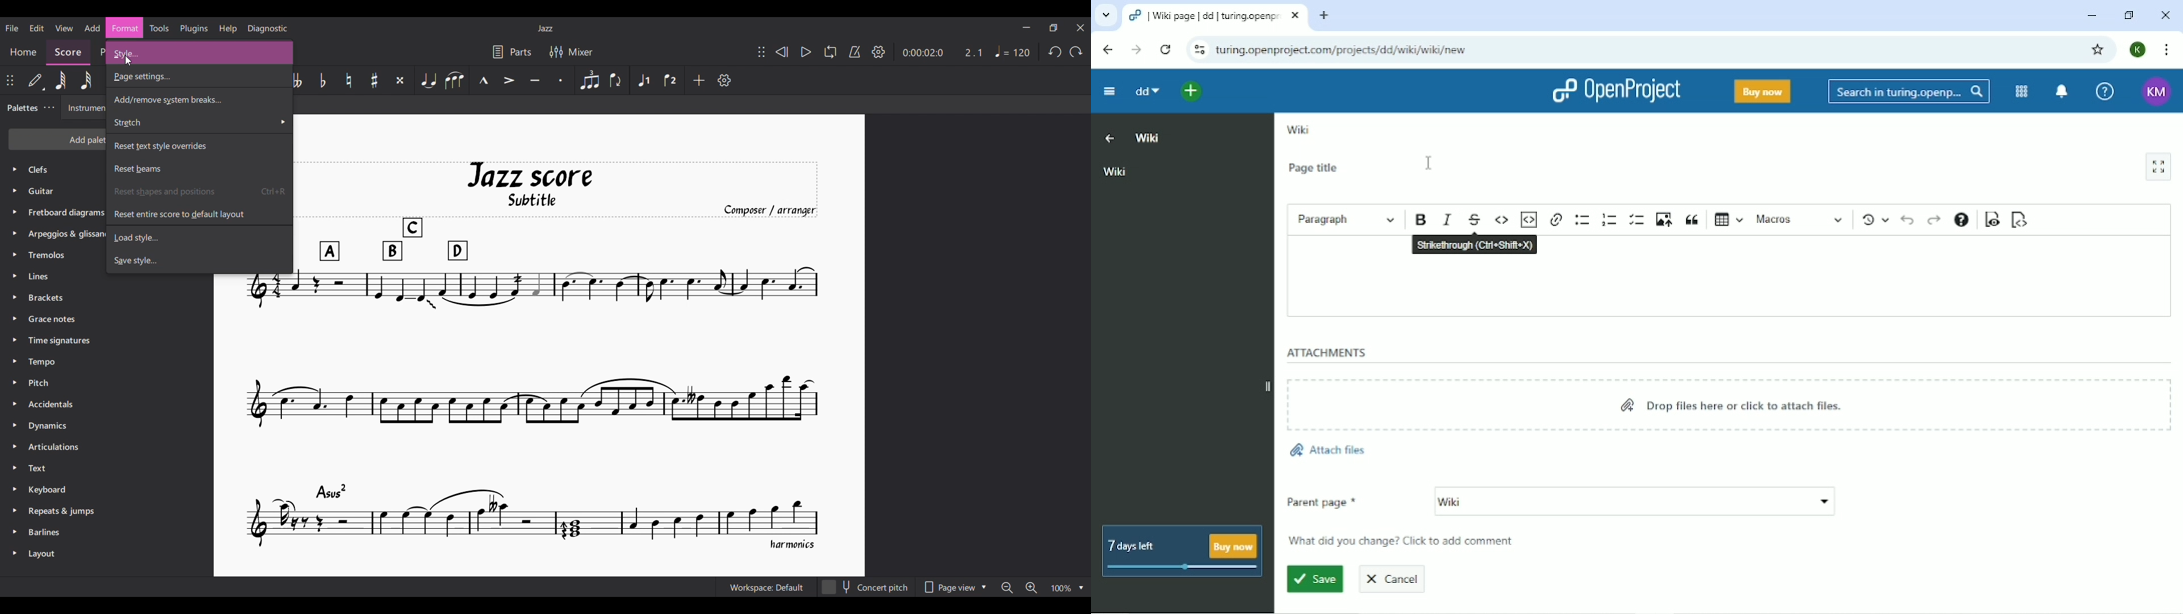 This screenshot has height=616, width=2184. I want to click on Current score title, so click(545, 28).